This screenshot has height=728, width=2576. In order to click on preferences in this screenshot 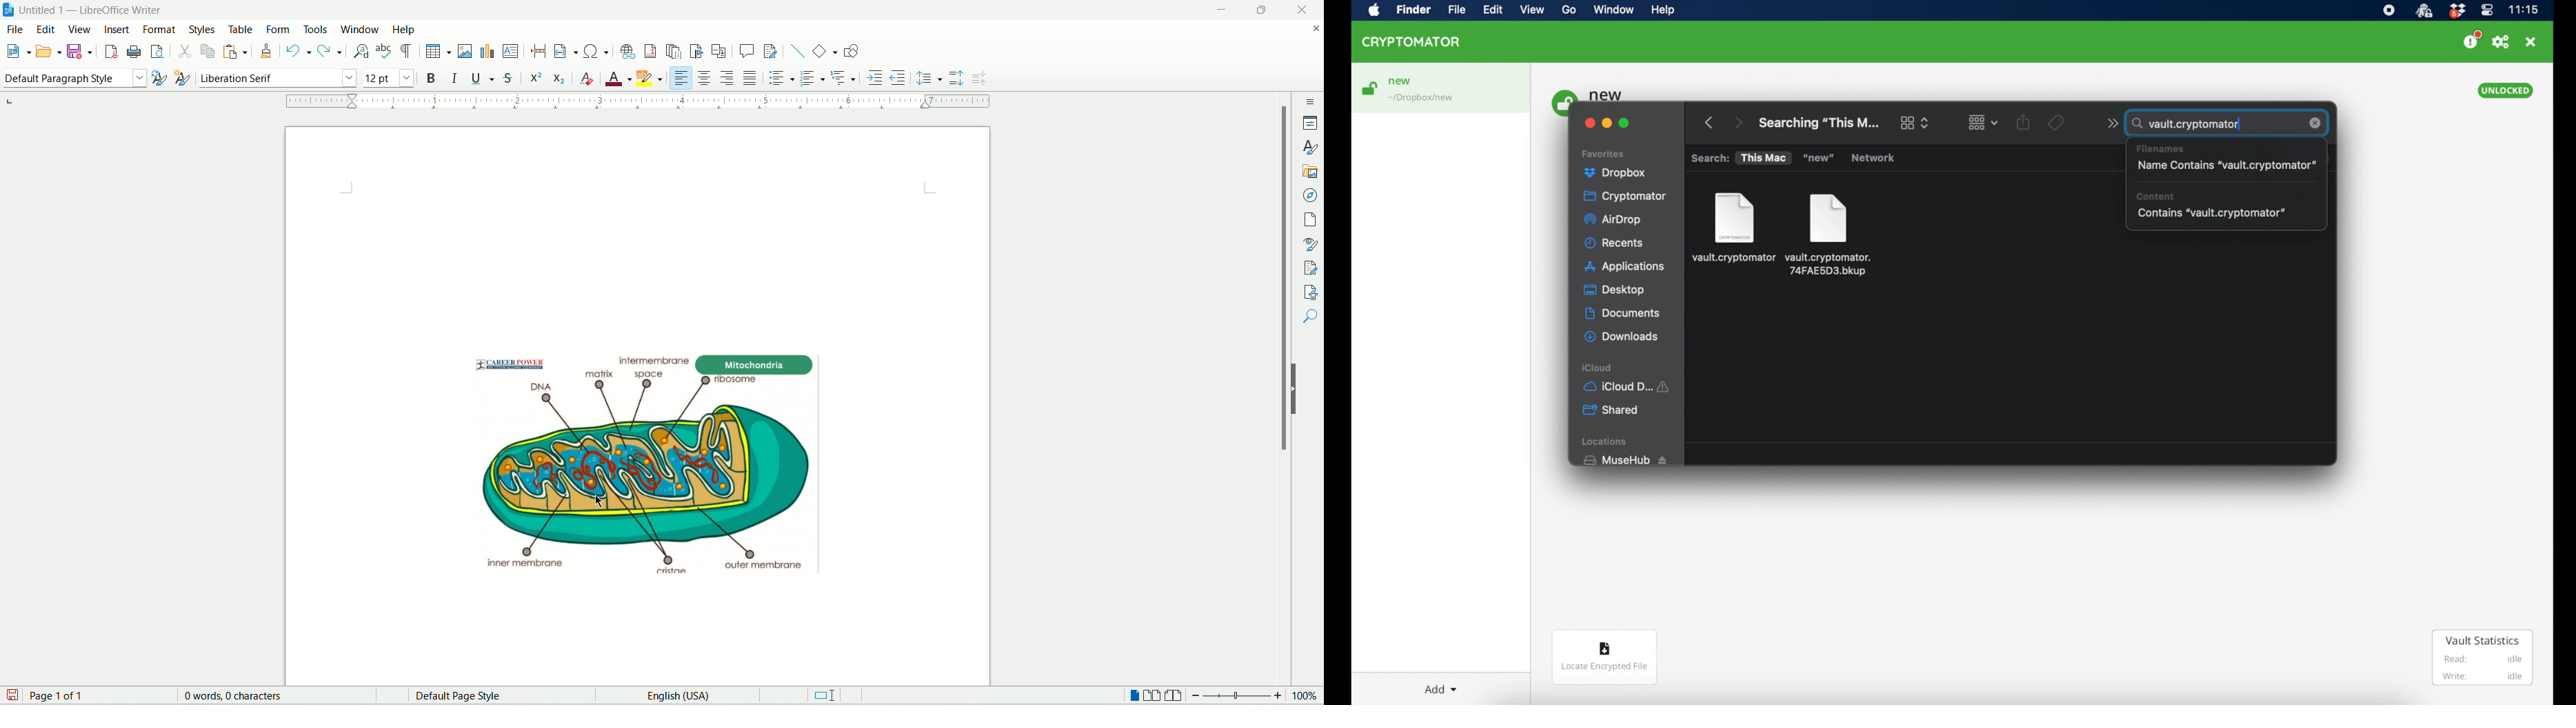, I will do `click(2502, 42)`.